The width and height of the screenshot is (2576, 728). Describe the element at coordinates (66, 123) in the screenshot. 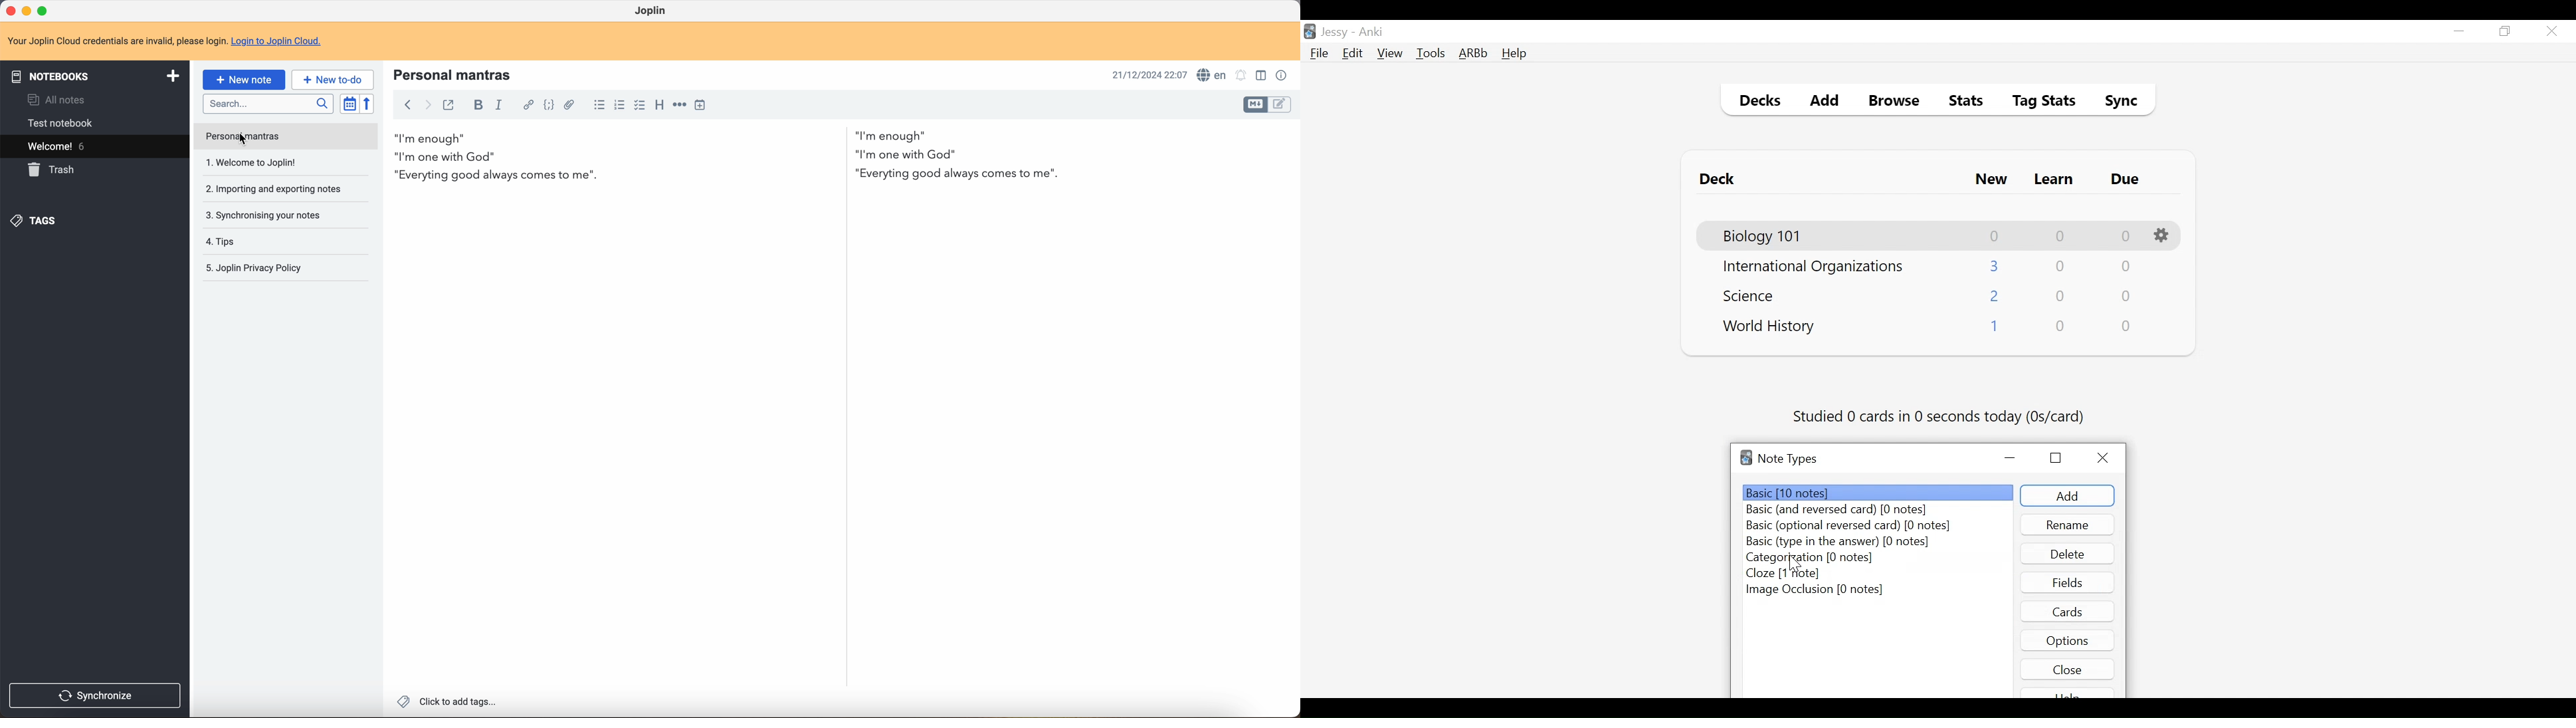

I see `test notebook` at that location.